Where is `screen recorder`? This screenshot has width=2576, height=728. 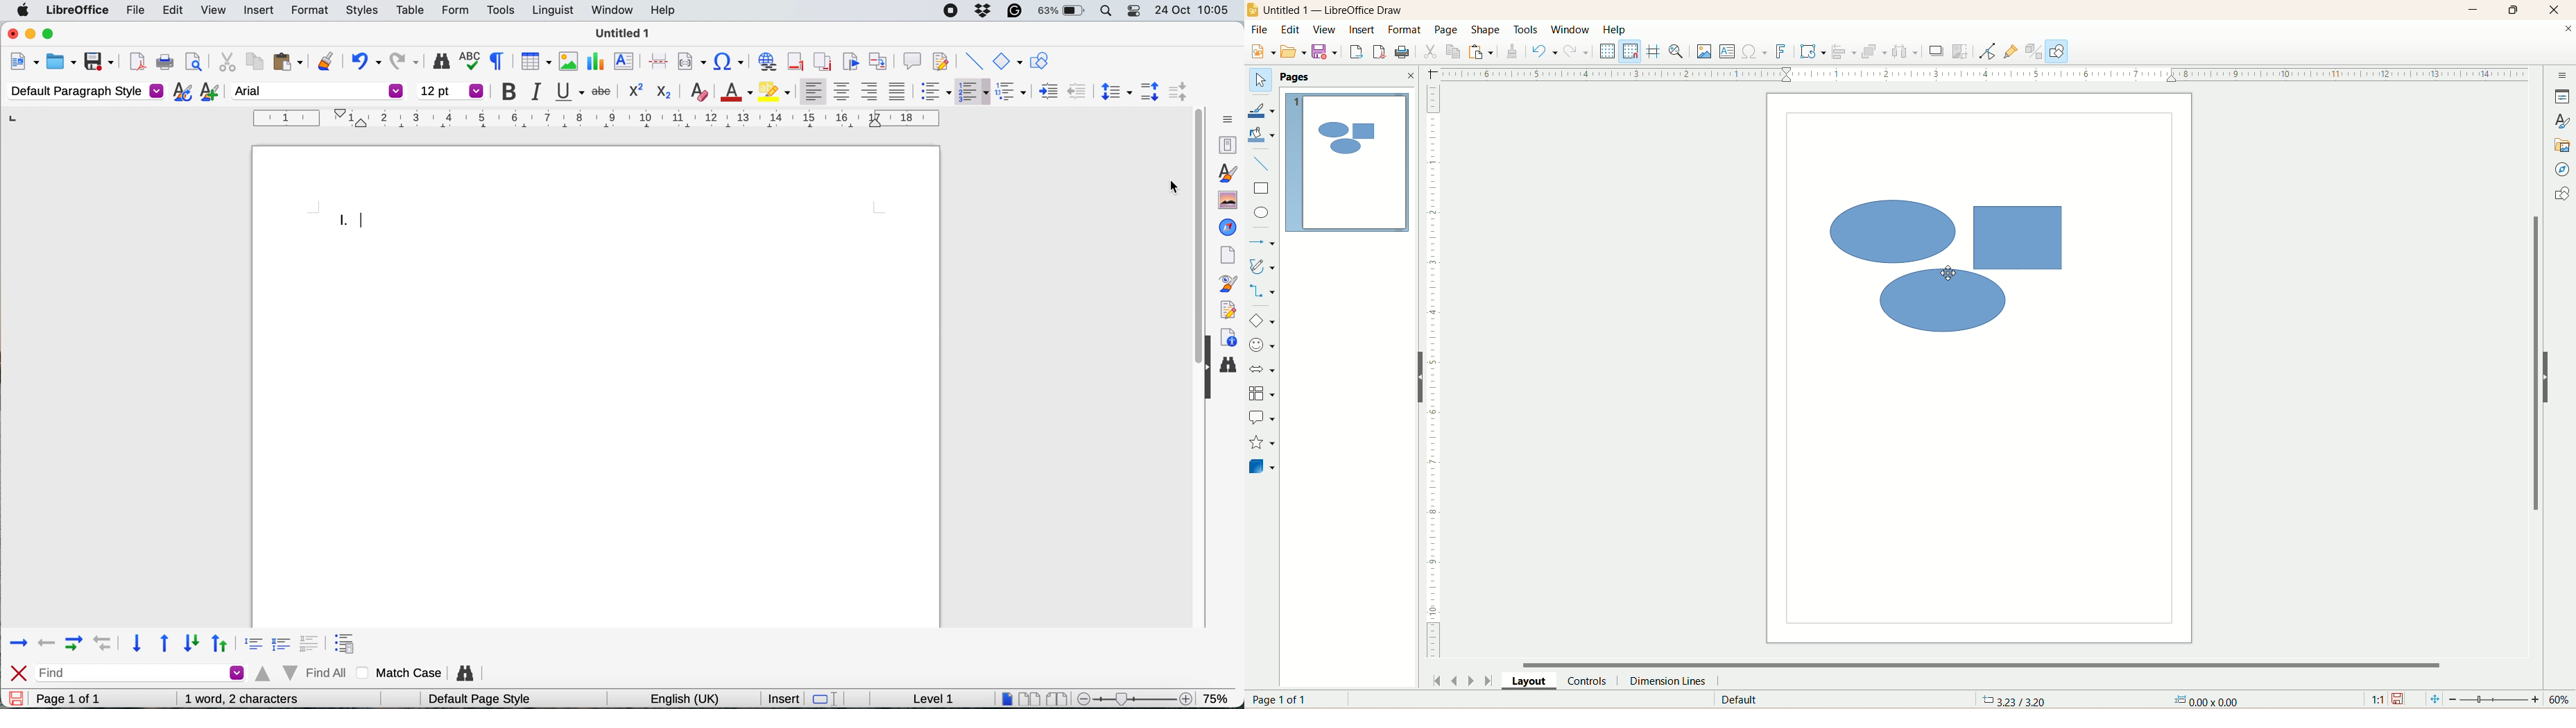 screen recorder is located at coordinates (953, 11).